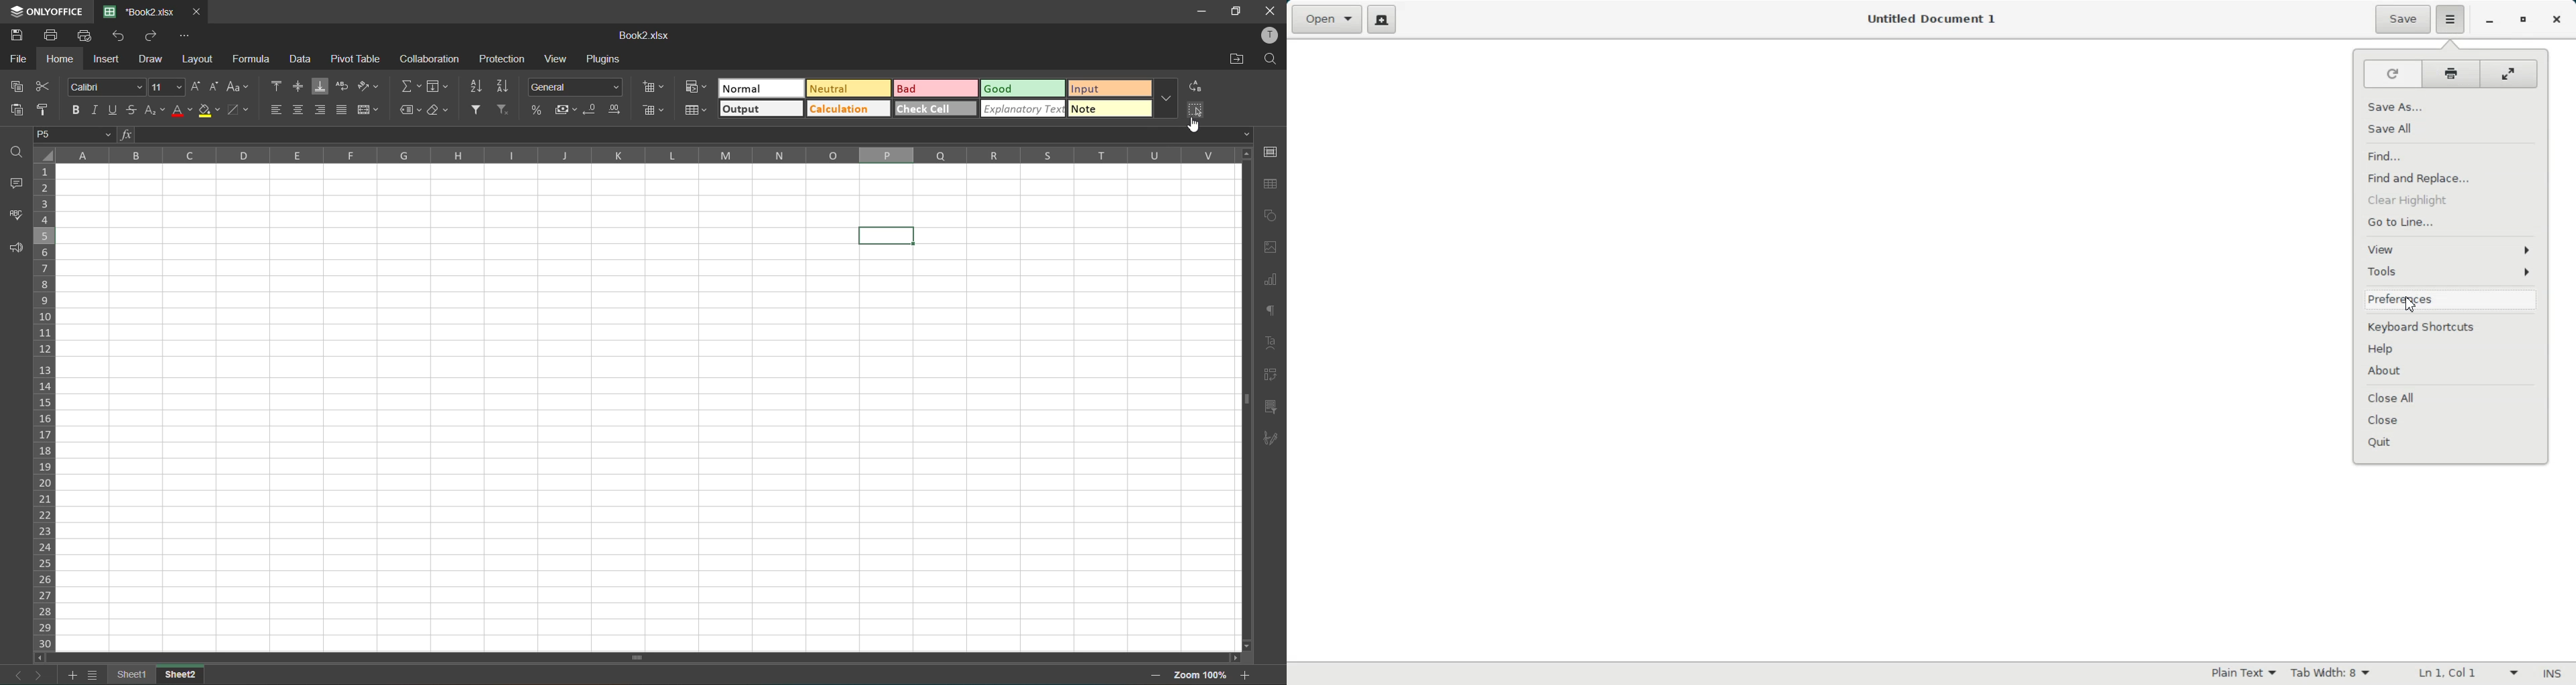  Describe the element at coordinates (560, 58) in the screenshot. I see `view` at that location.